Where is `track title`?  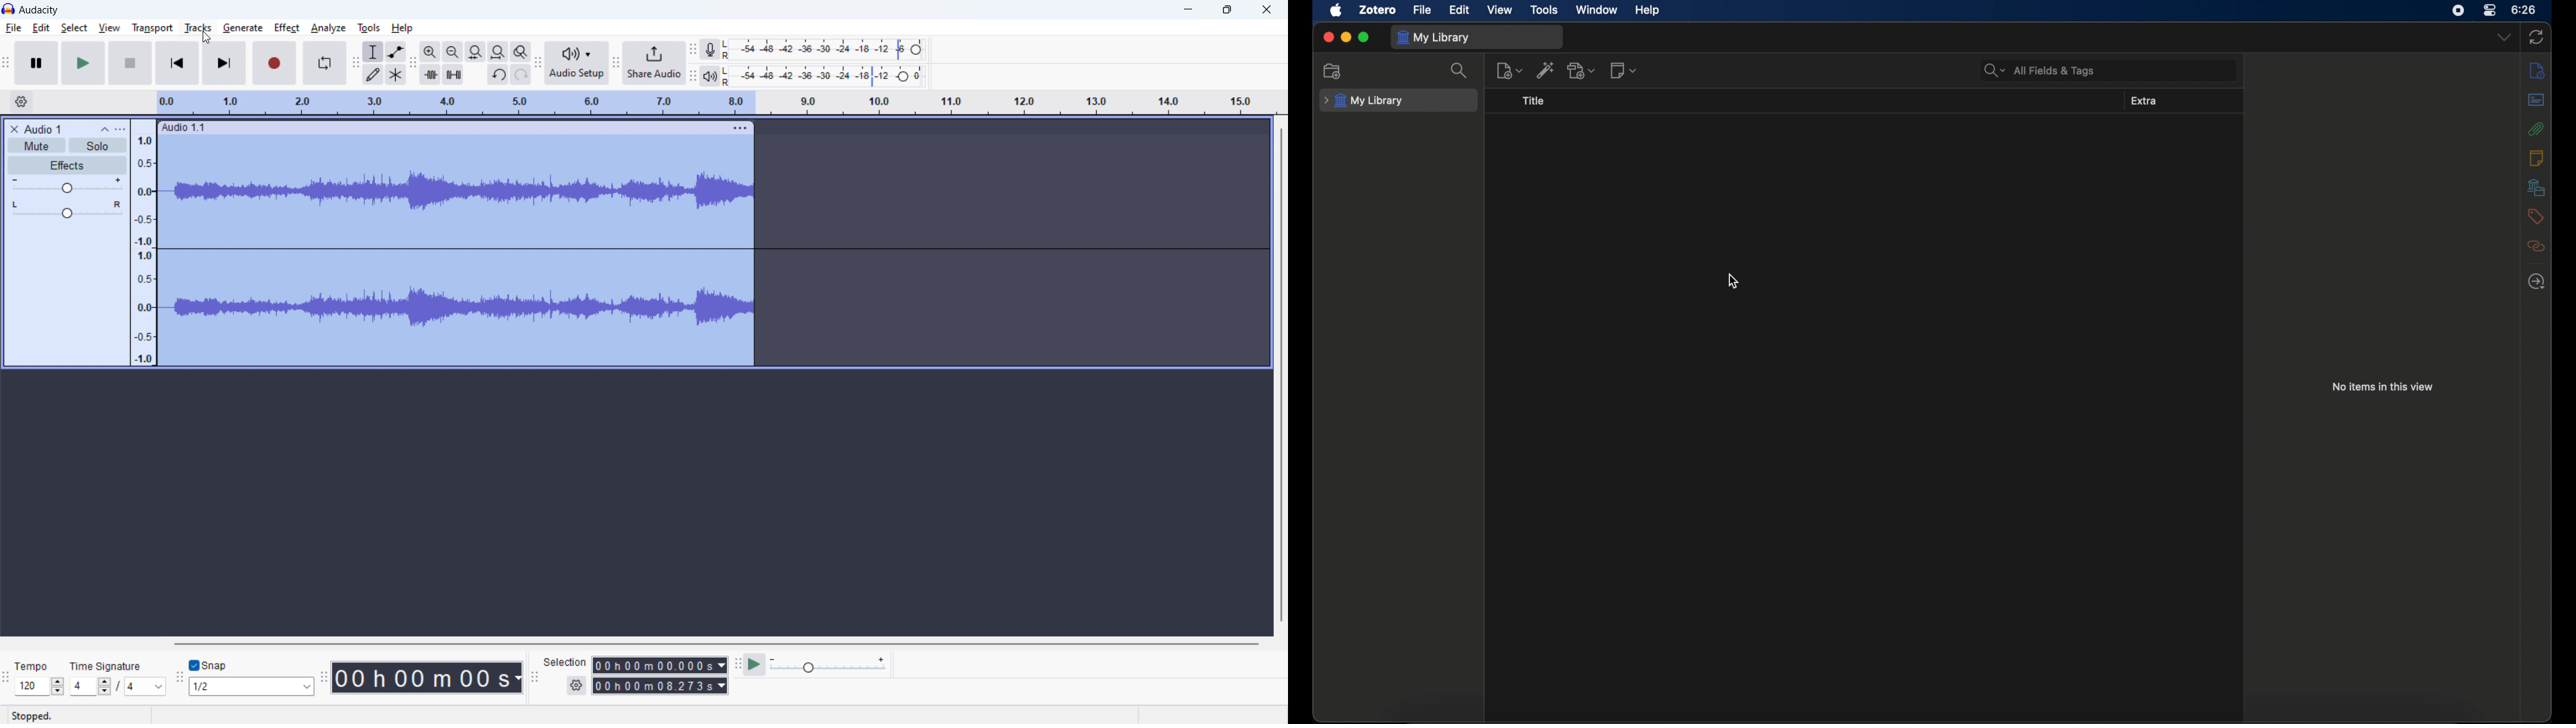 track title is located at coordinates (43, 128).